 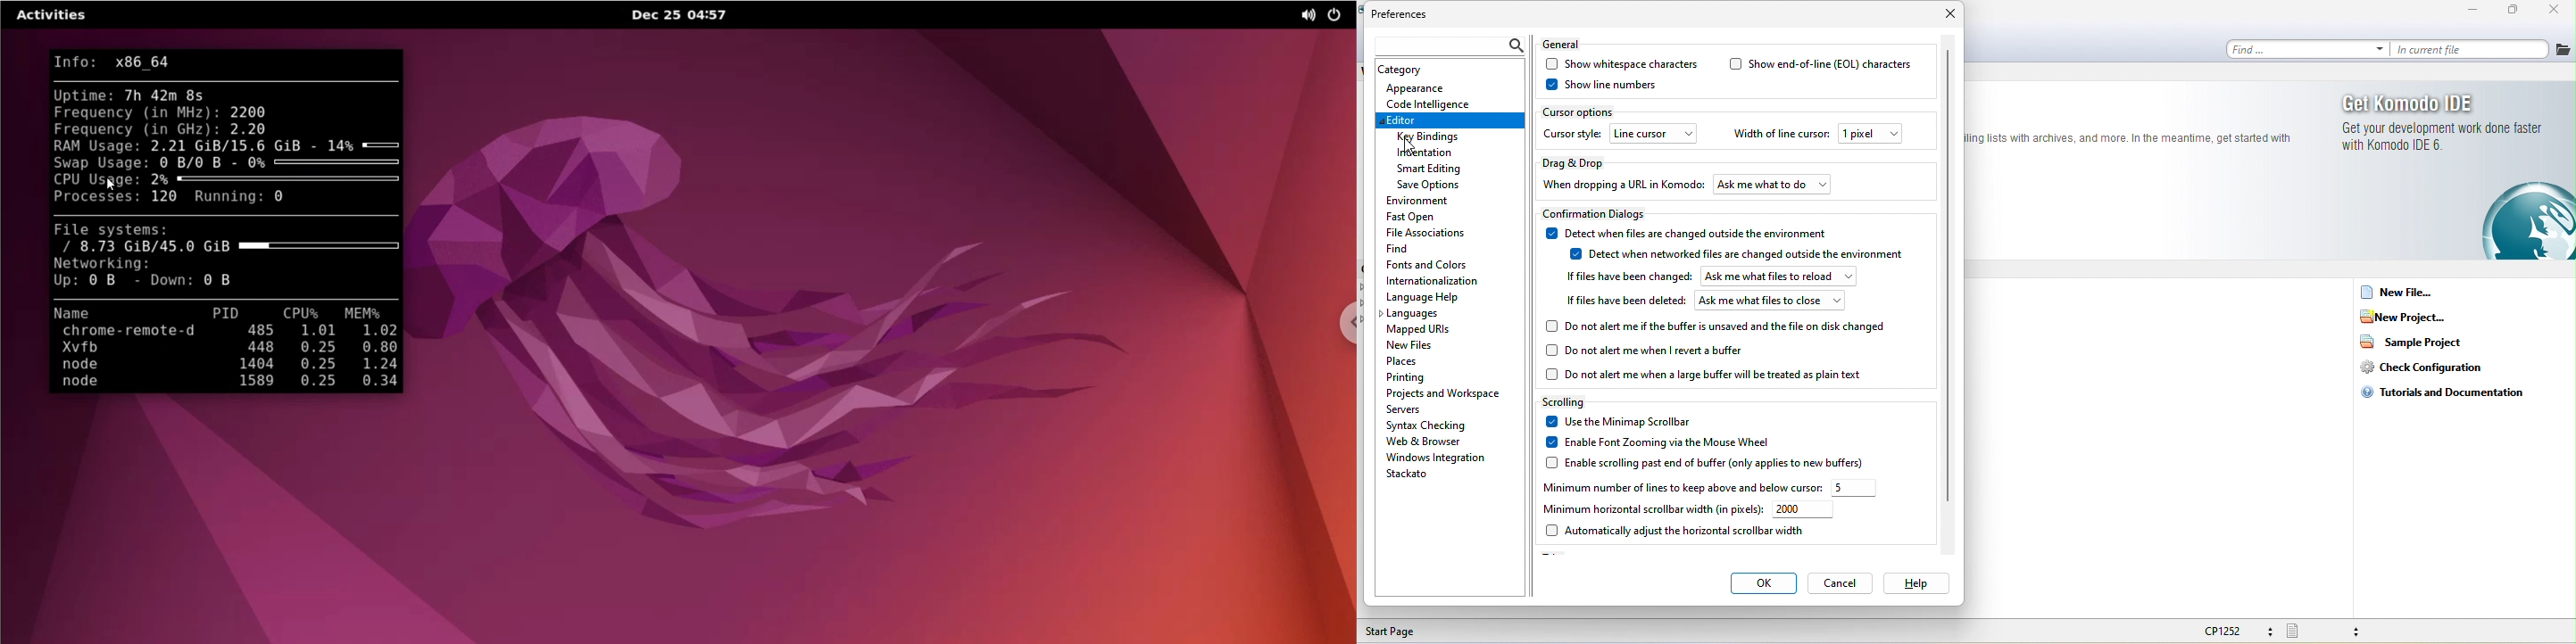 I want to click on place, so click(x=1419, y=360).